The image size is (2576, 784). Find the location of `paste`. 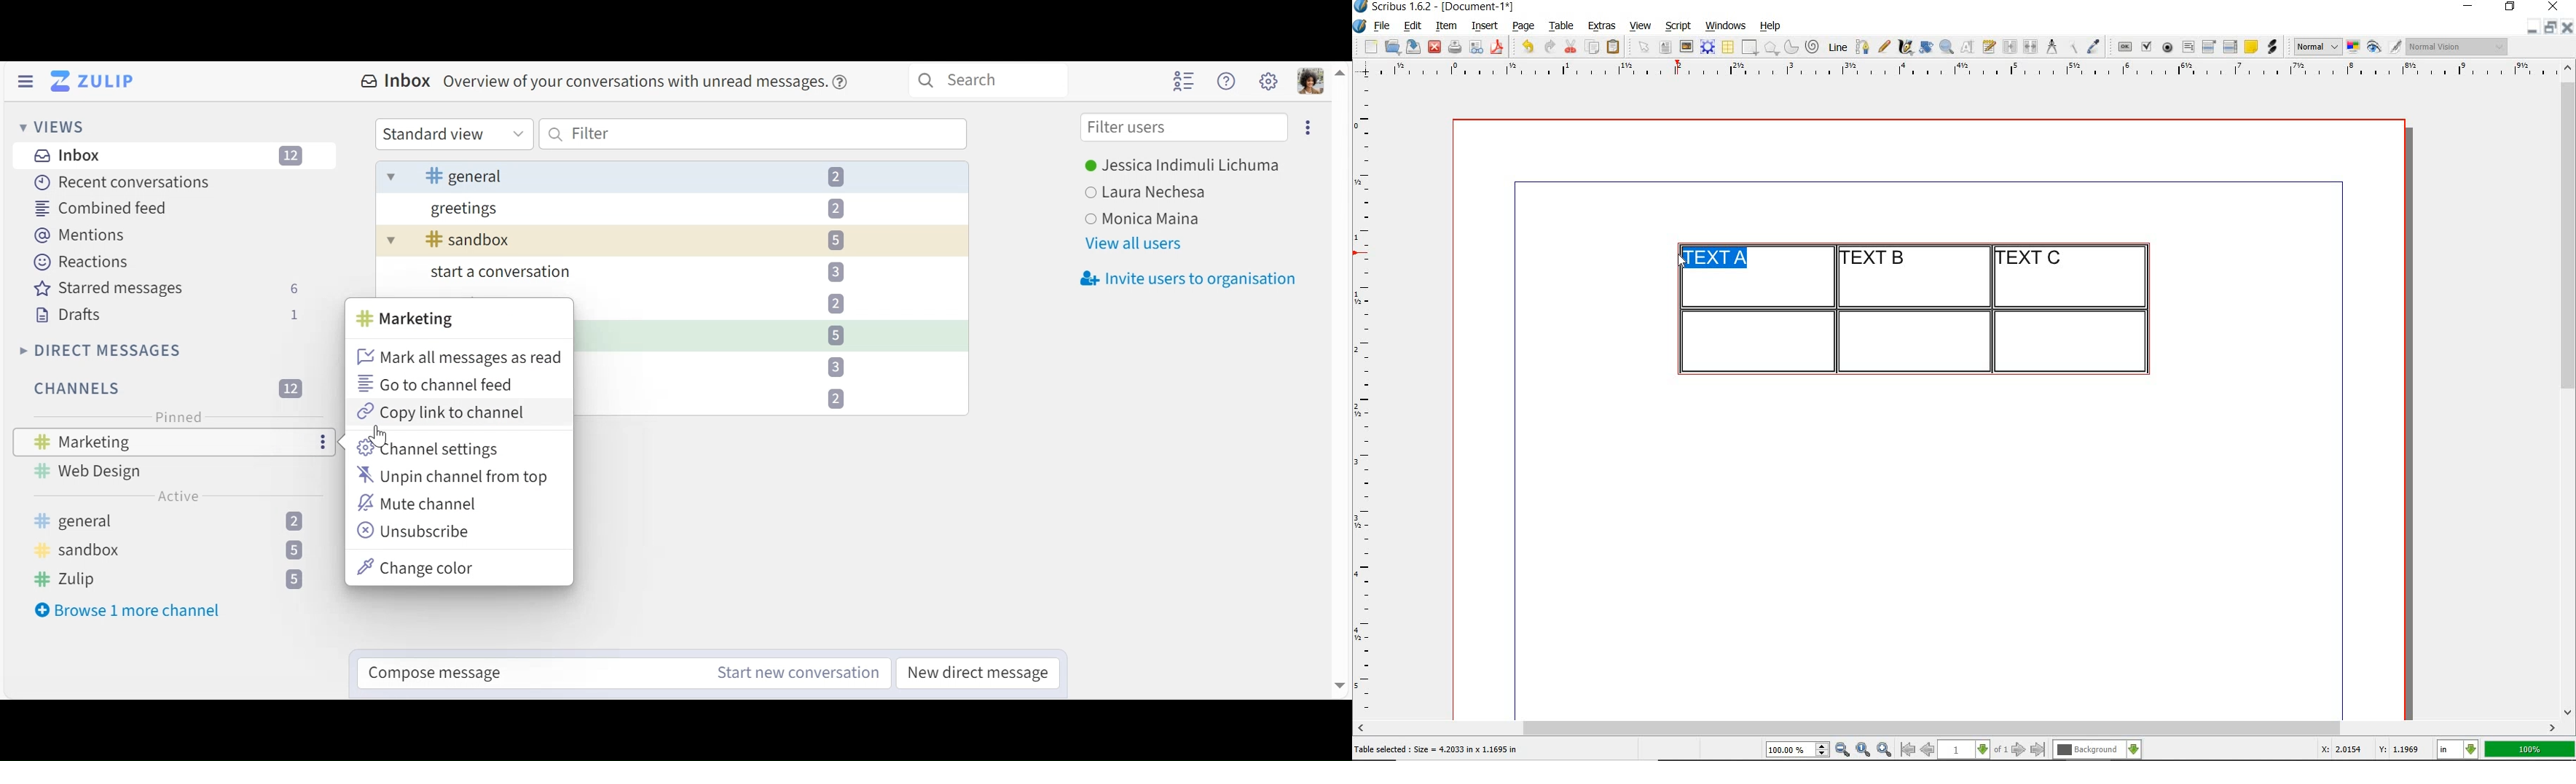

paste is located at coordinates (1616, 47).